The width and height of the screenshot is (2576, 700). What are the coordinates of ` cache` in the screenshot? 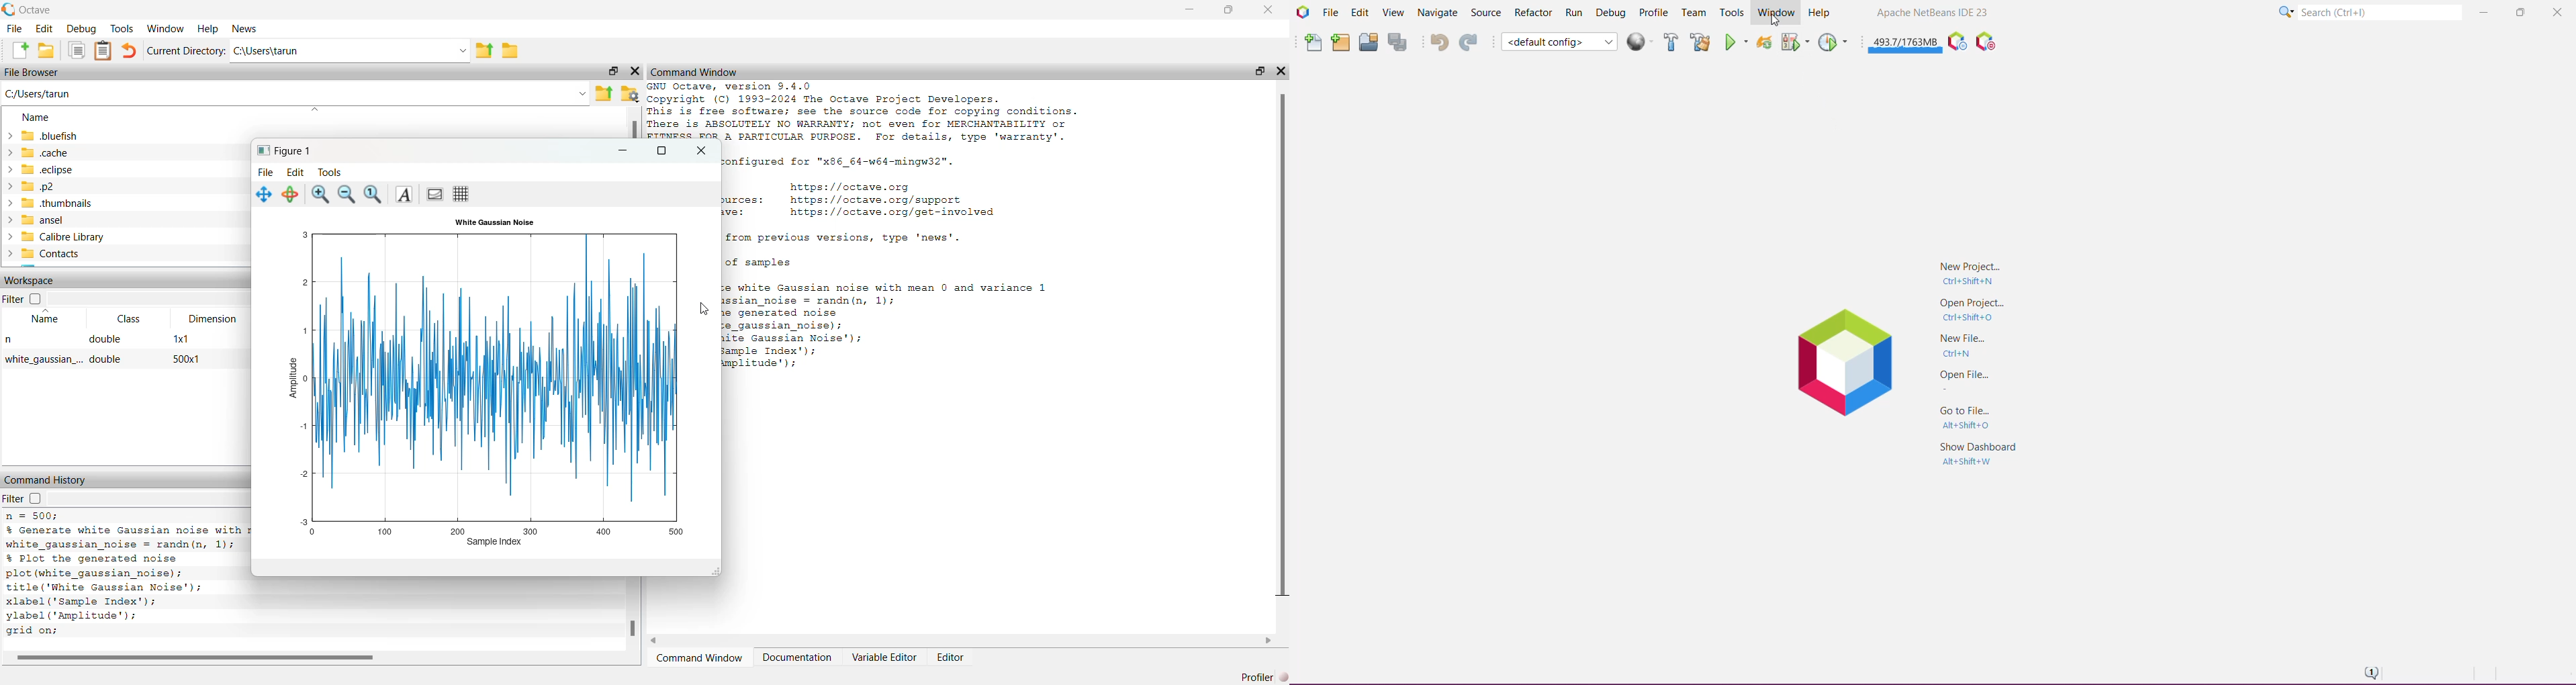 It's located at (46, 152).